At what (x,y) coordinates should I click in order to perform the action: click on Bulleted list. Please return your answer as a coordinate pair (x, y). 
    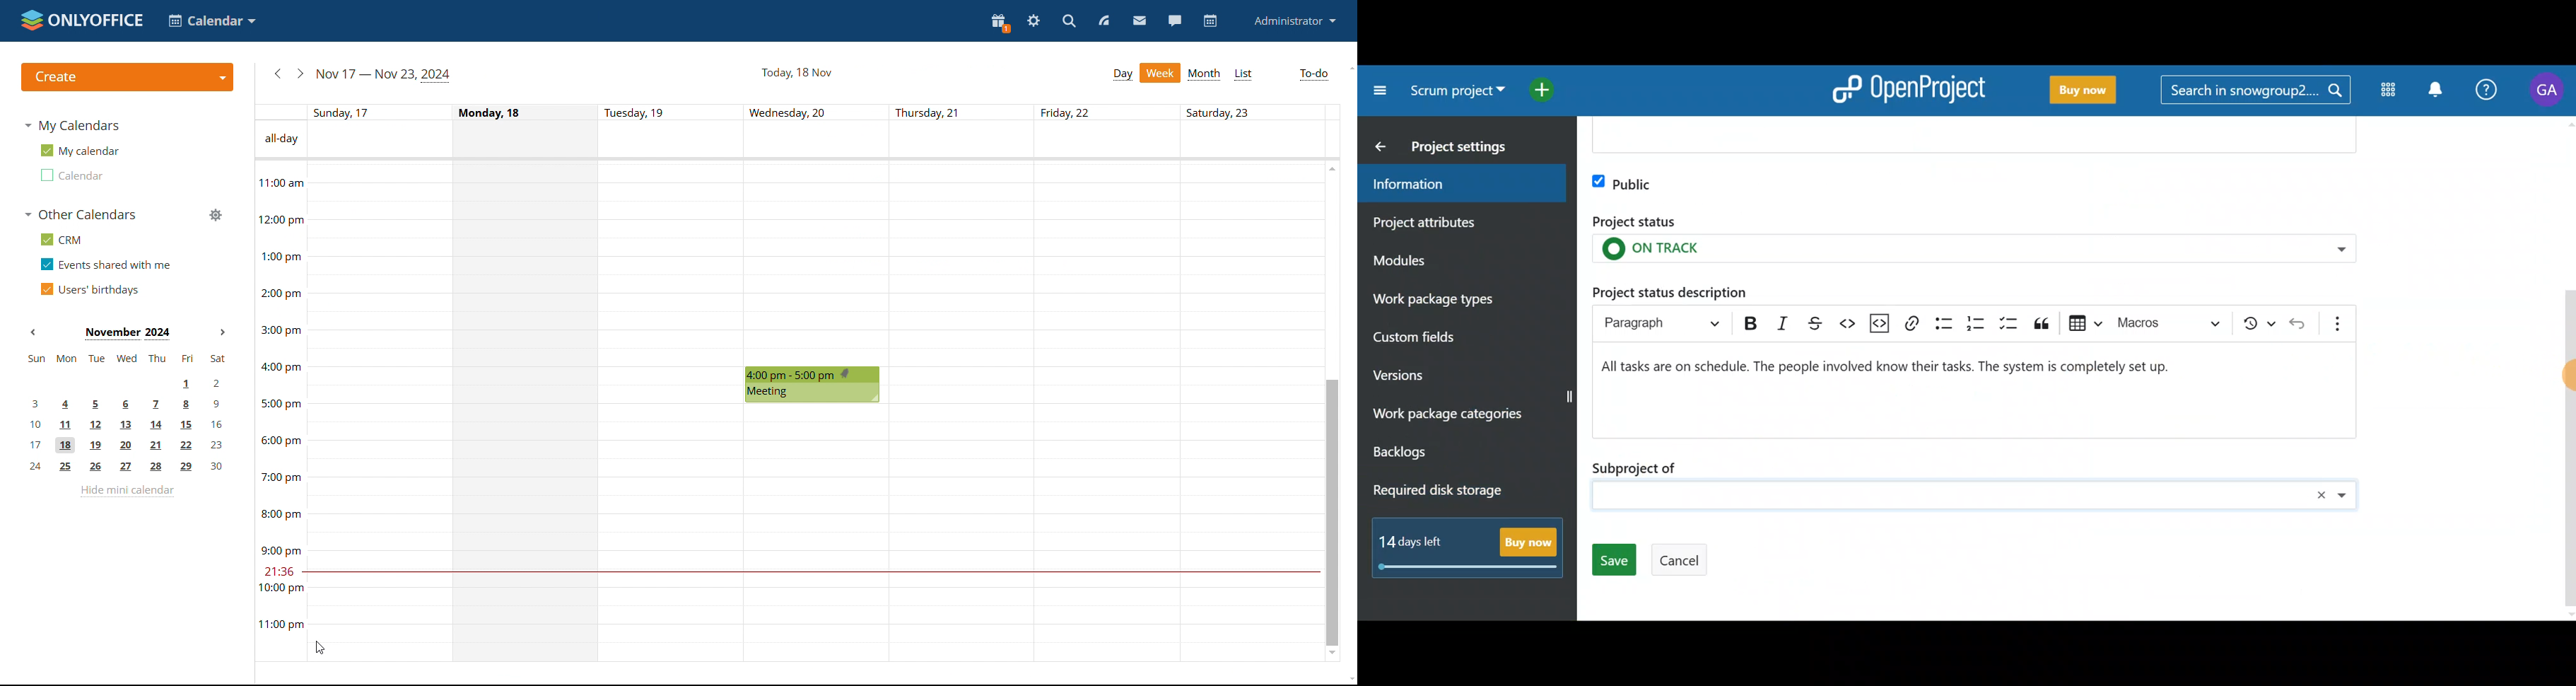
    Looking at the image, I should click on (1945, 325).